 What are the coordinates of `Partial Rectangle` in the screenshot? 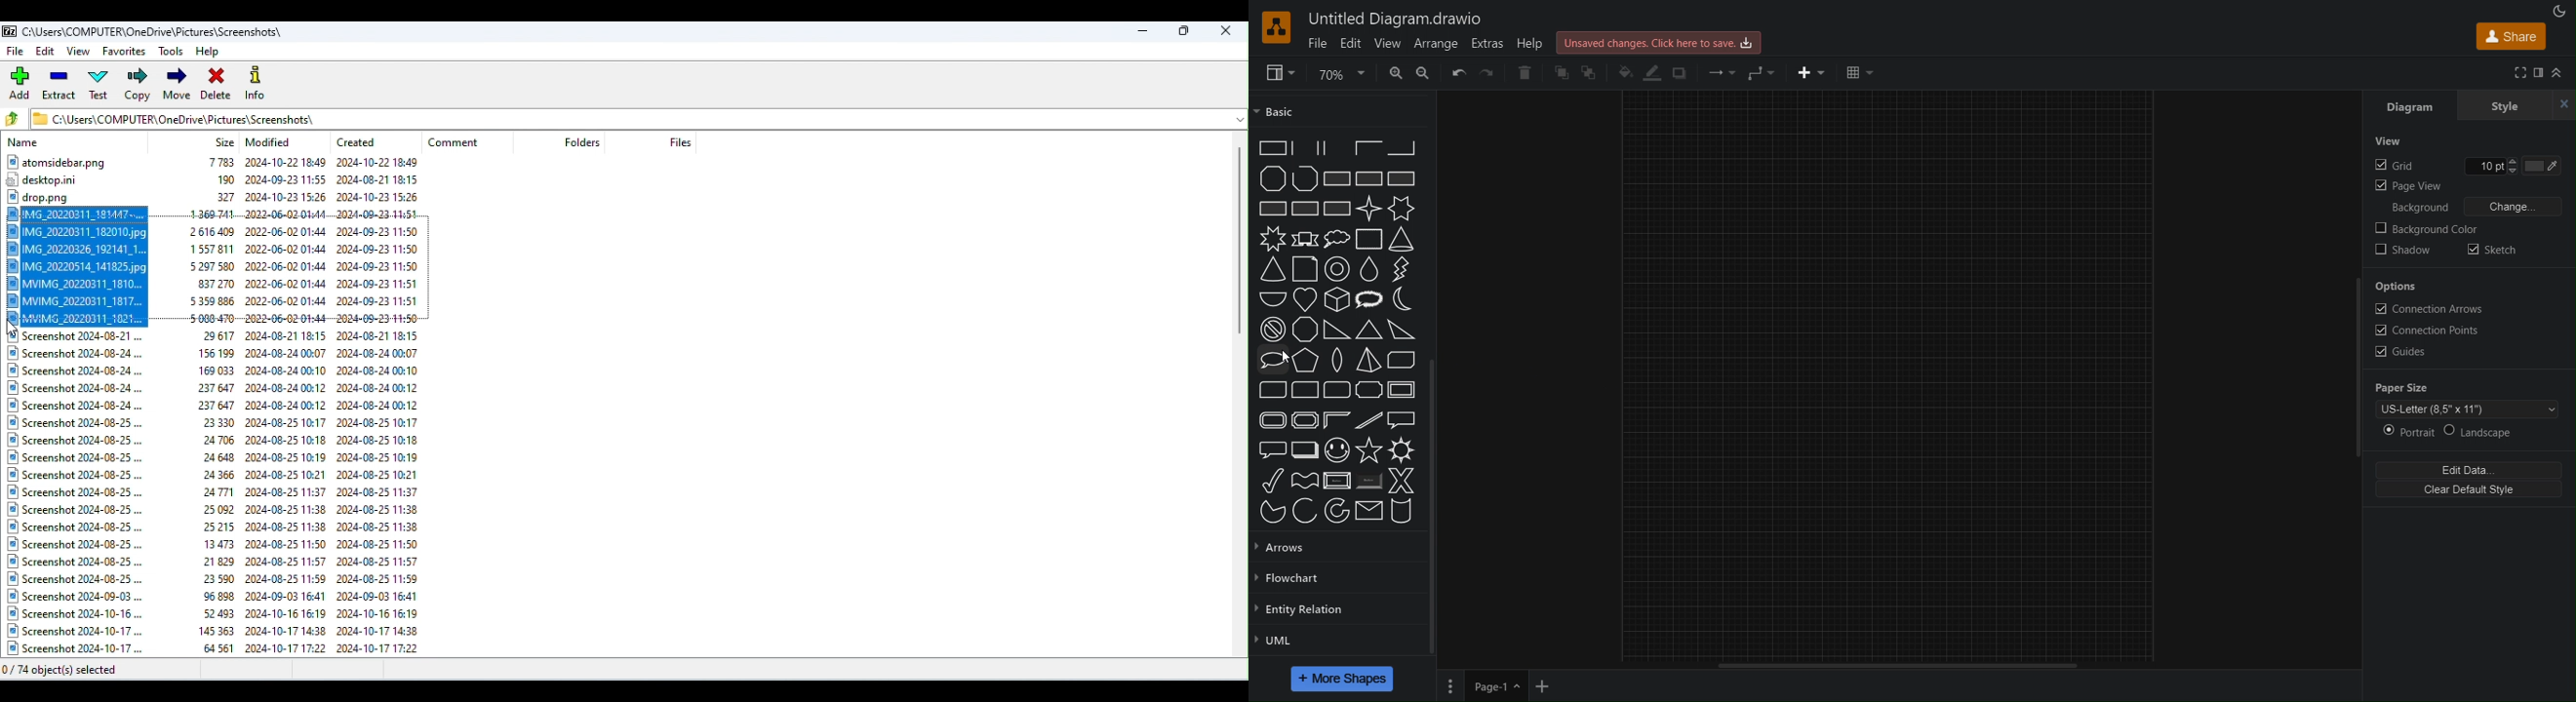 It's located at (1269, 147).